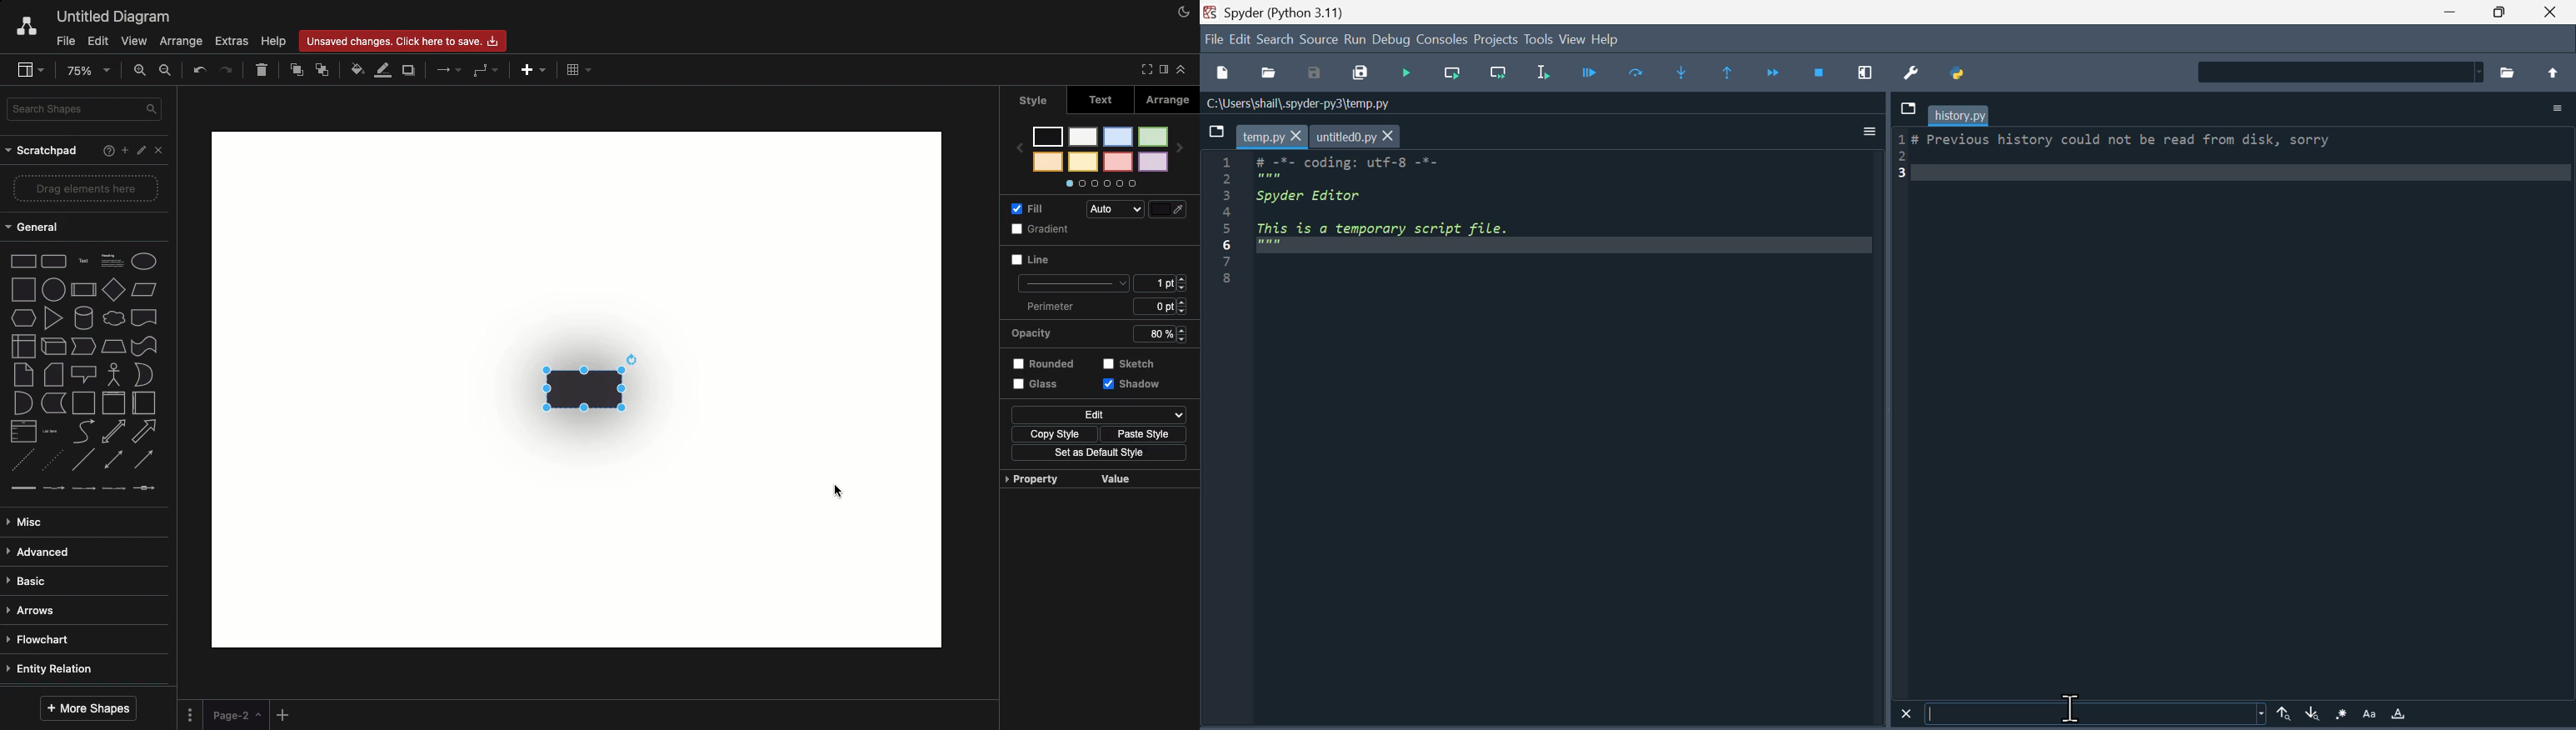 This screenshot has height=756, width=2576. What do you see at coordinates (2452, 11) in the screenshot?
I see `minimie` at bounding box center [2452, 11].